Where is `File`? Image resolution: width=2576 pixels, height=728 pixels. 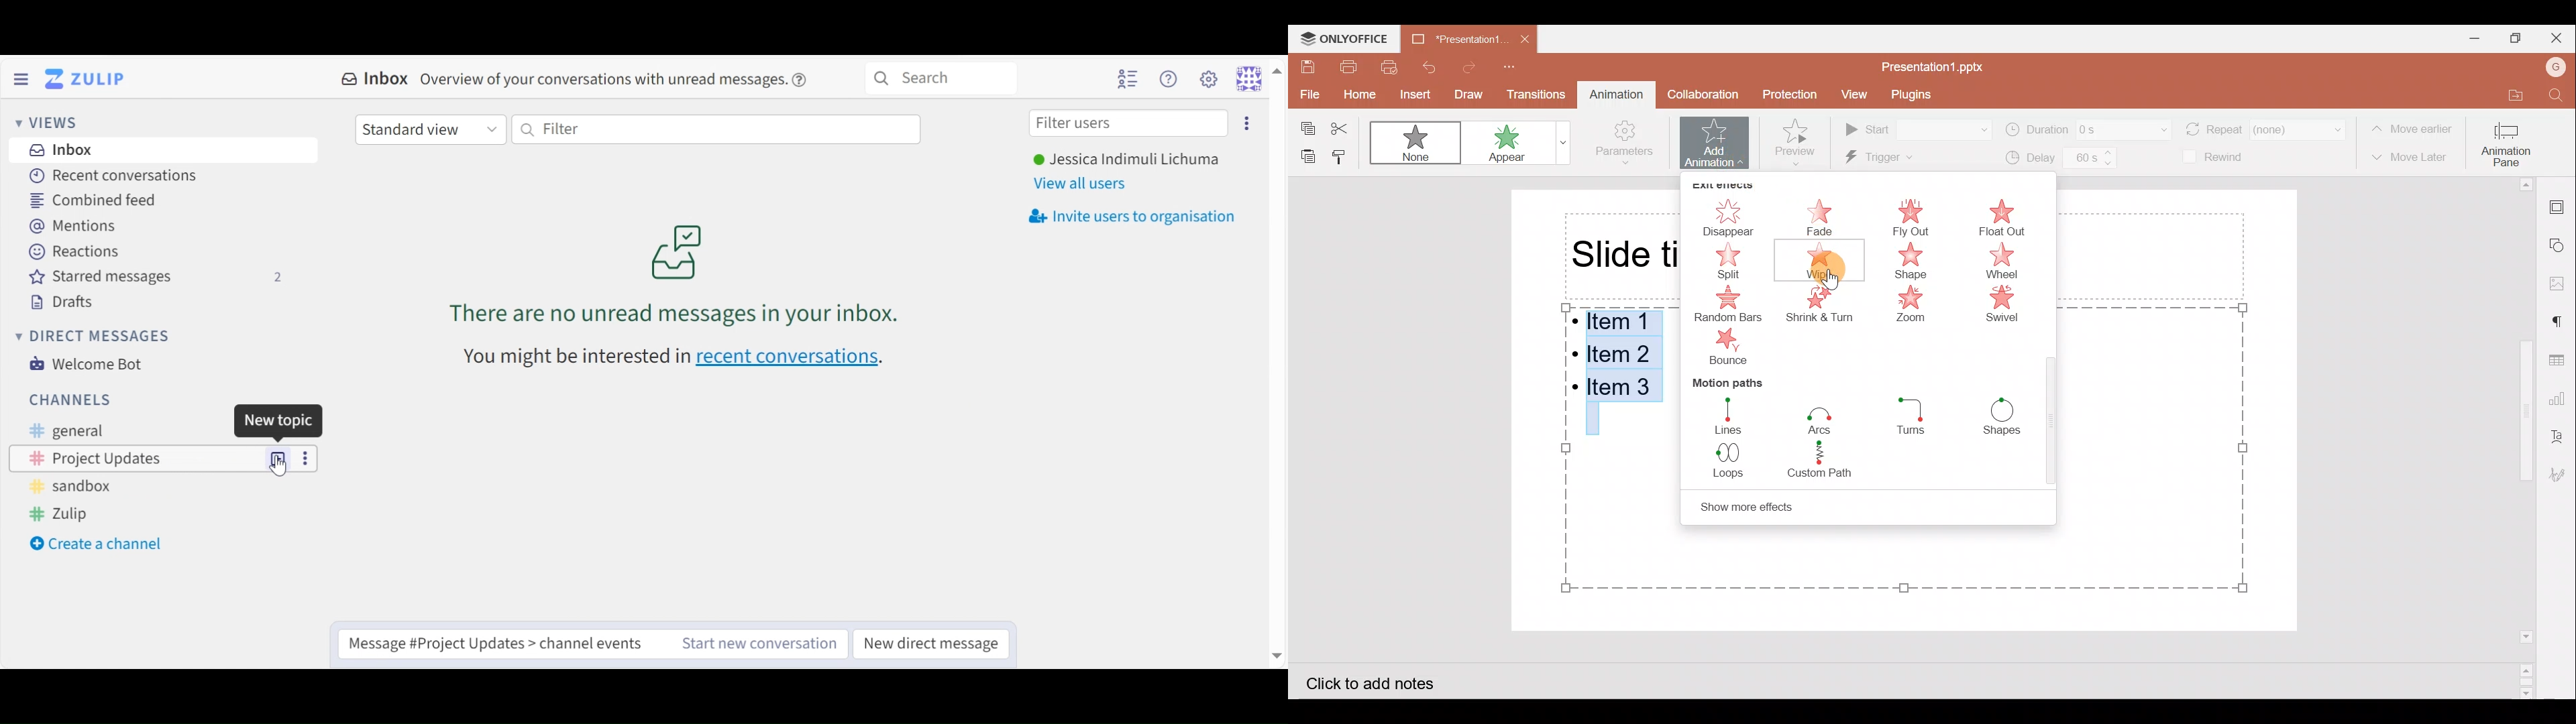 File is located at coordinates (1305, 93).